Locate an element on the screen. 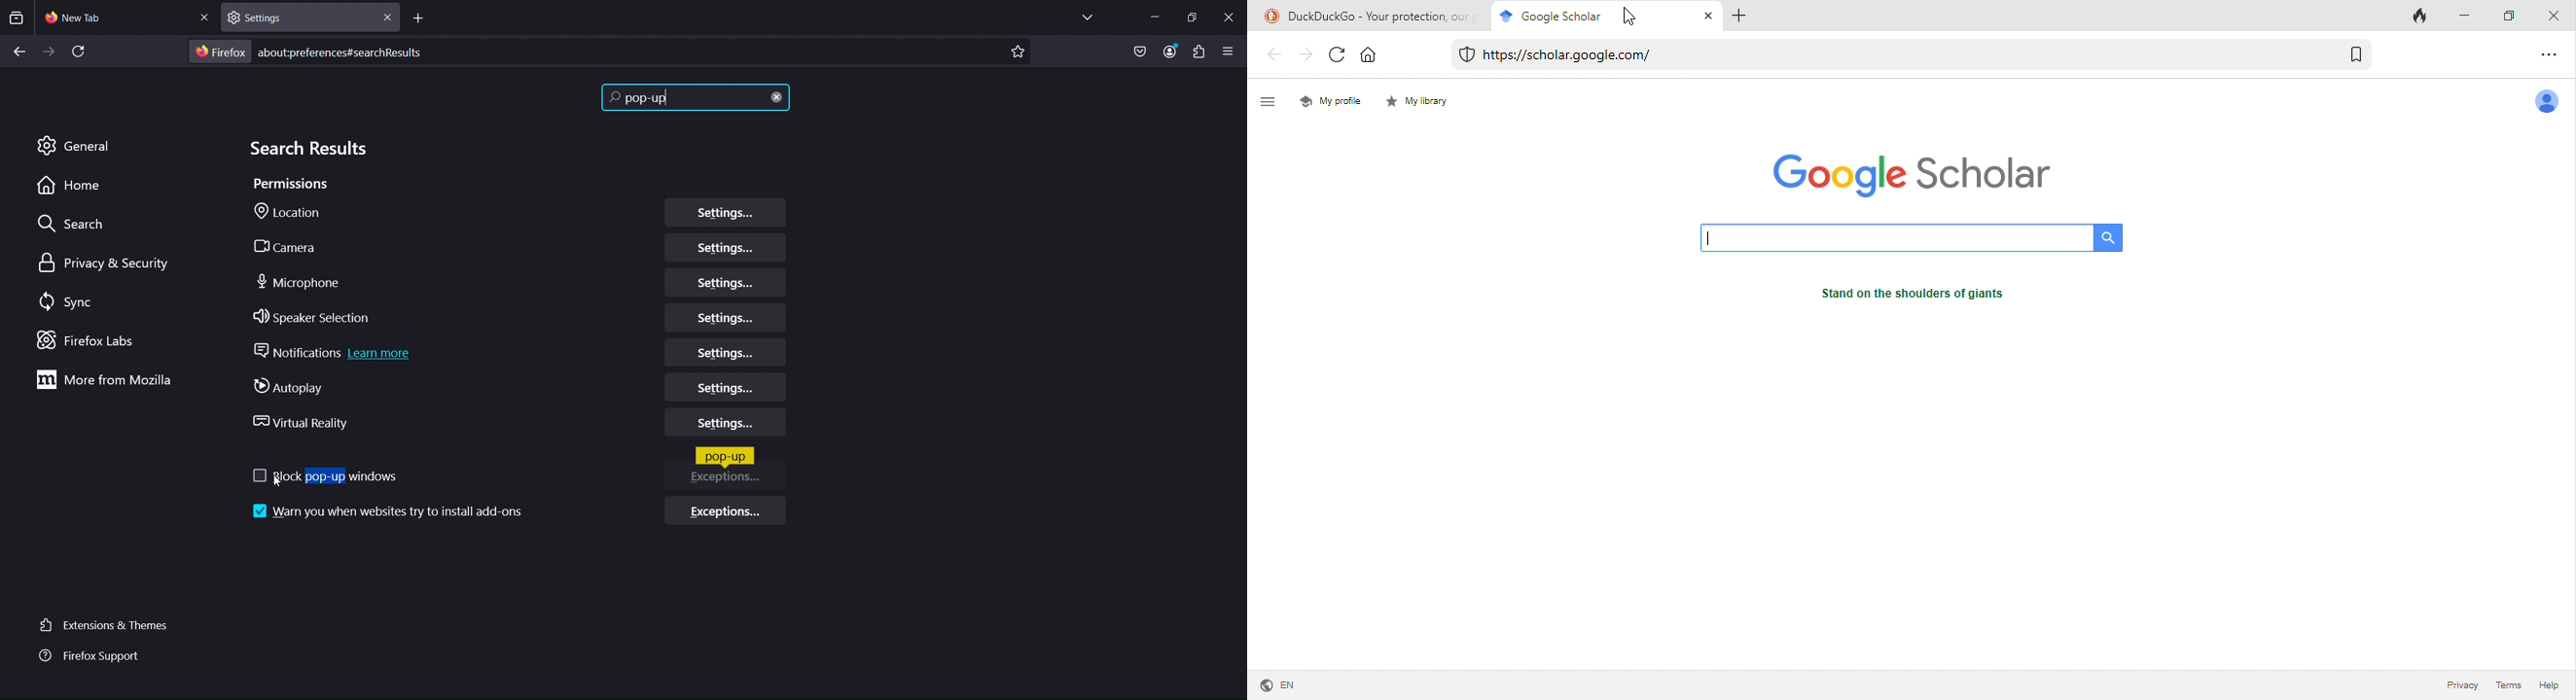 Image resolution: width=2576 pixels, height=700 pixels. Add tab is located at coordinates (422, 18).